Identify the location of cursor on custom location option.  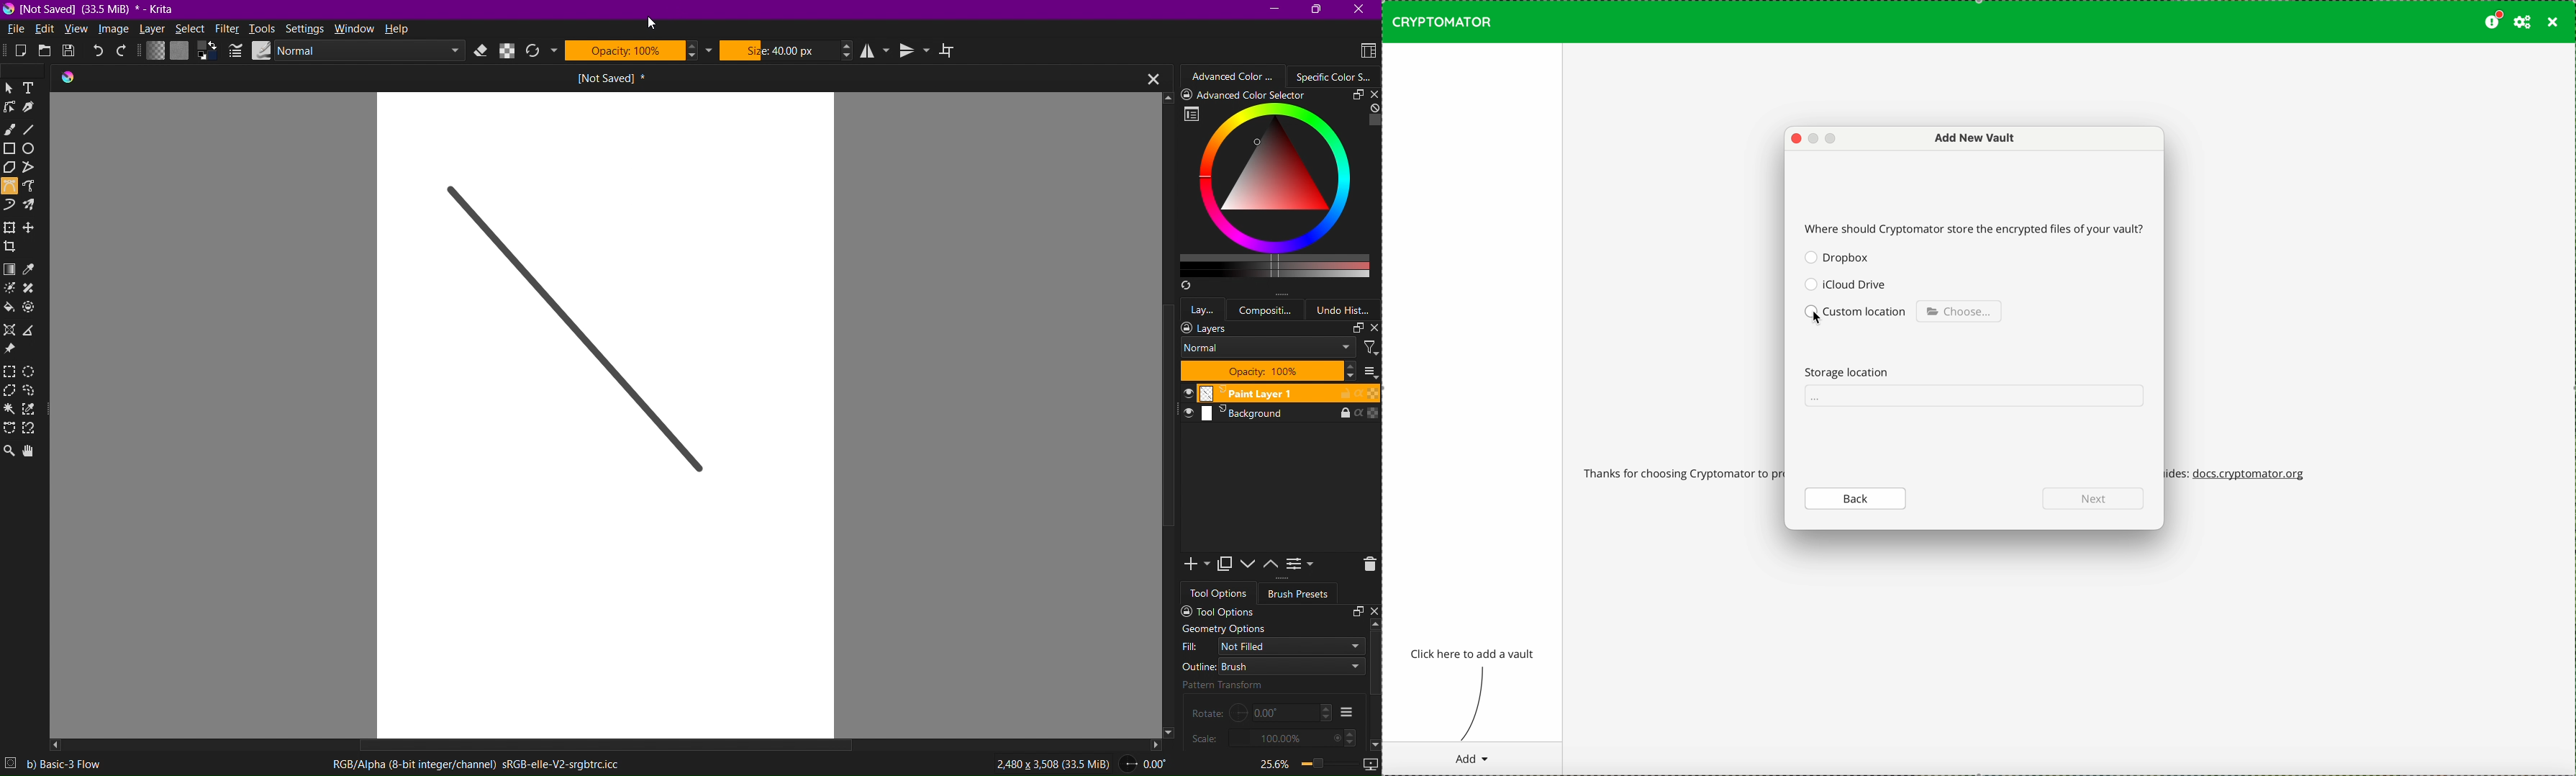
(1857, 315).